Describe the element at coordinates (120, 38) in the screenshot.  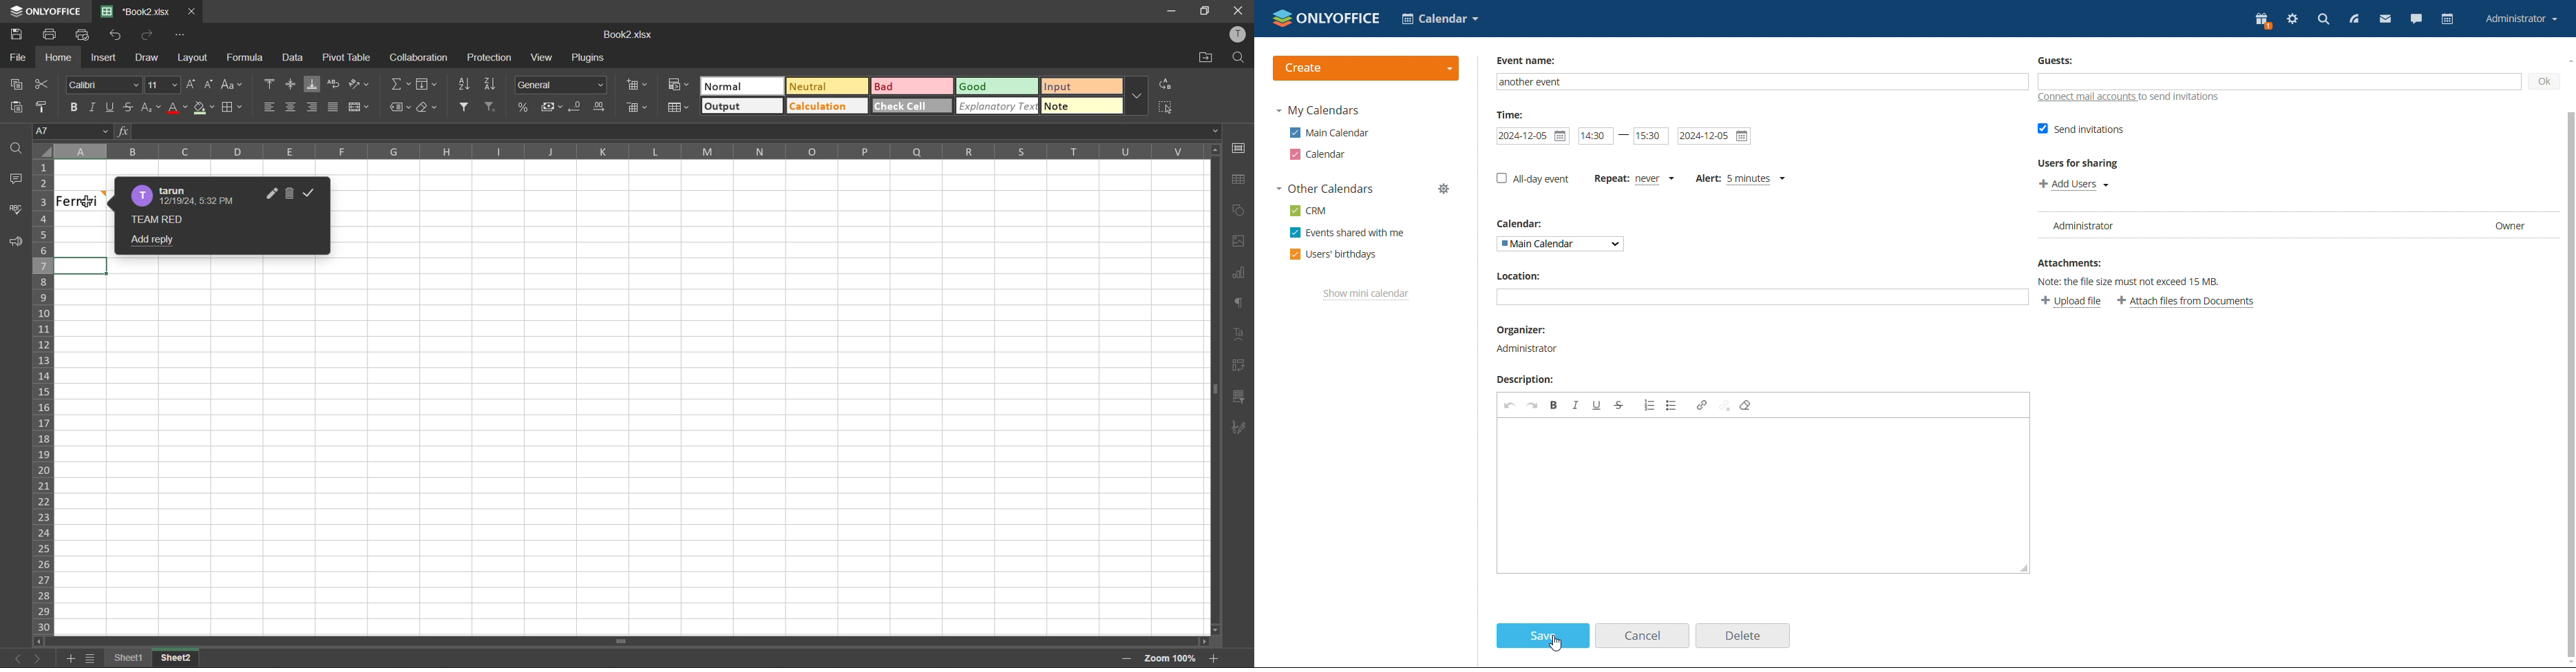
I see `Undo` at that location.